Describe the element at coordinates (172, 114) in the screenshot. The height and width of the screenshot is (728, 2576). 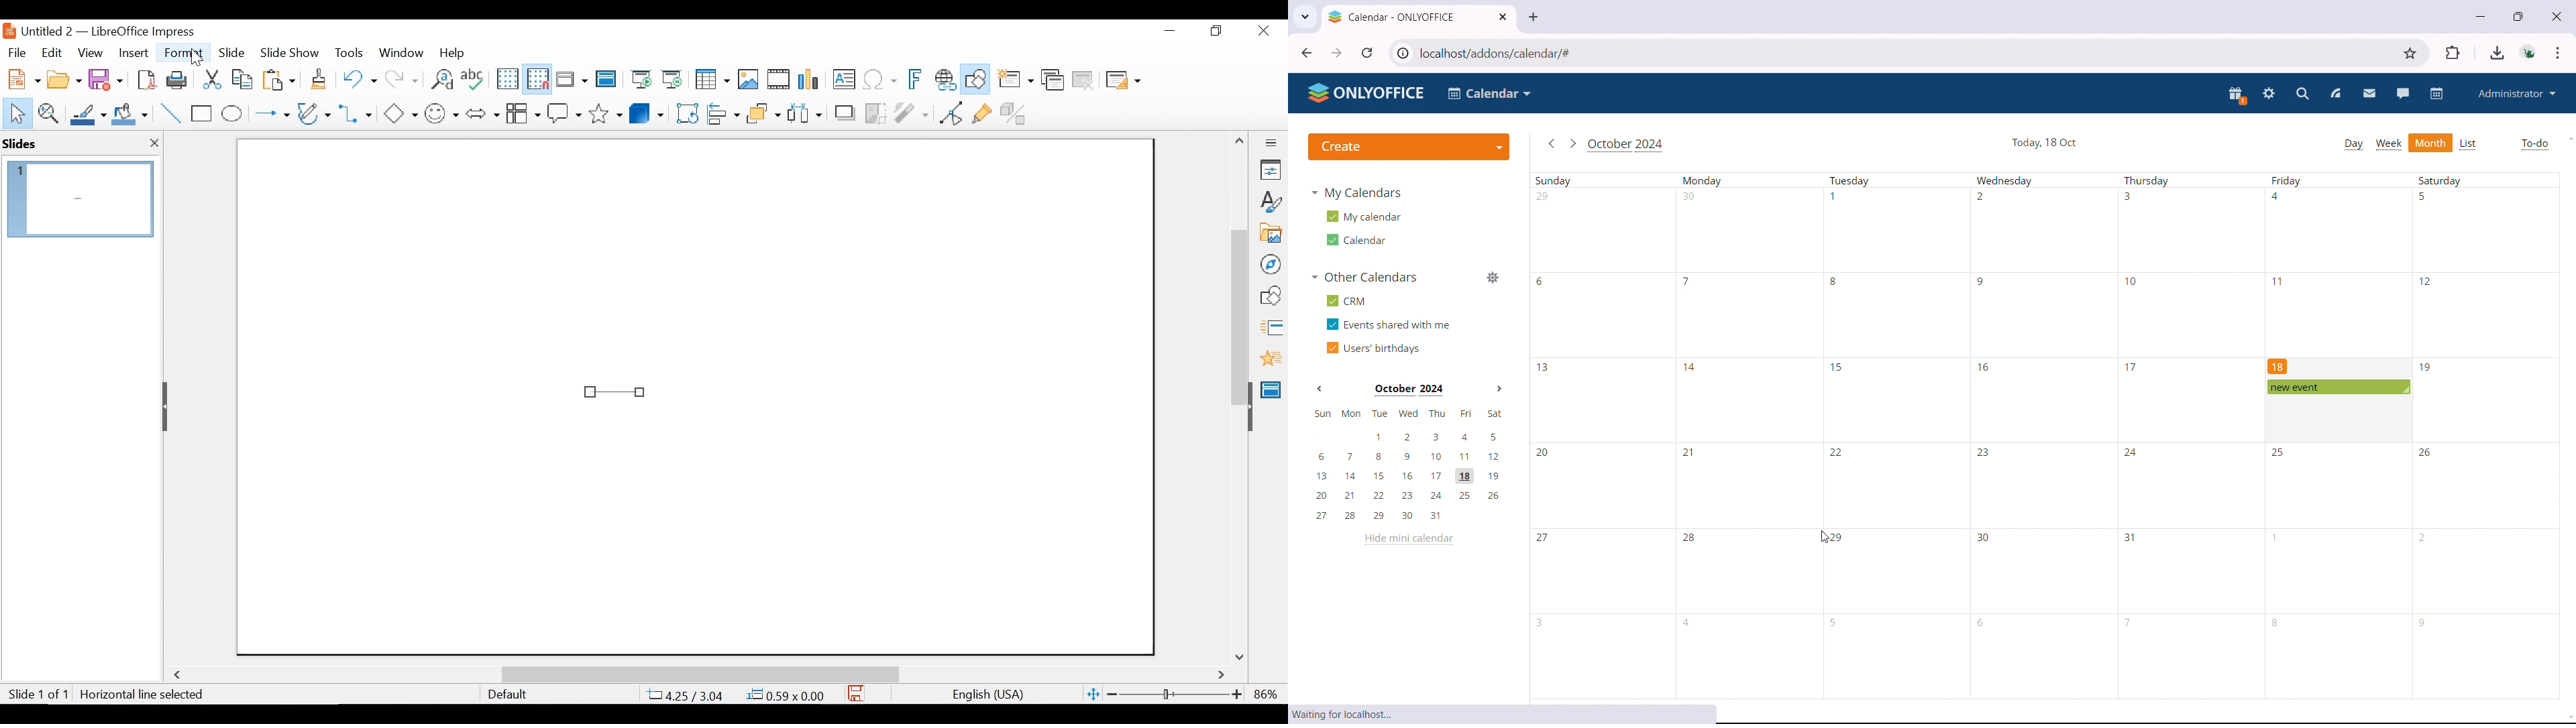
I see `Insert Line` at that location.